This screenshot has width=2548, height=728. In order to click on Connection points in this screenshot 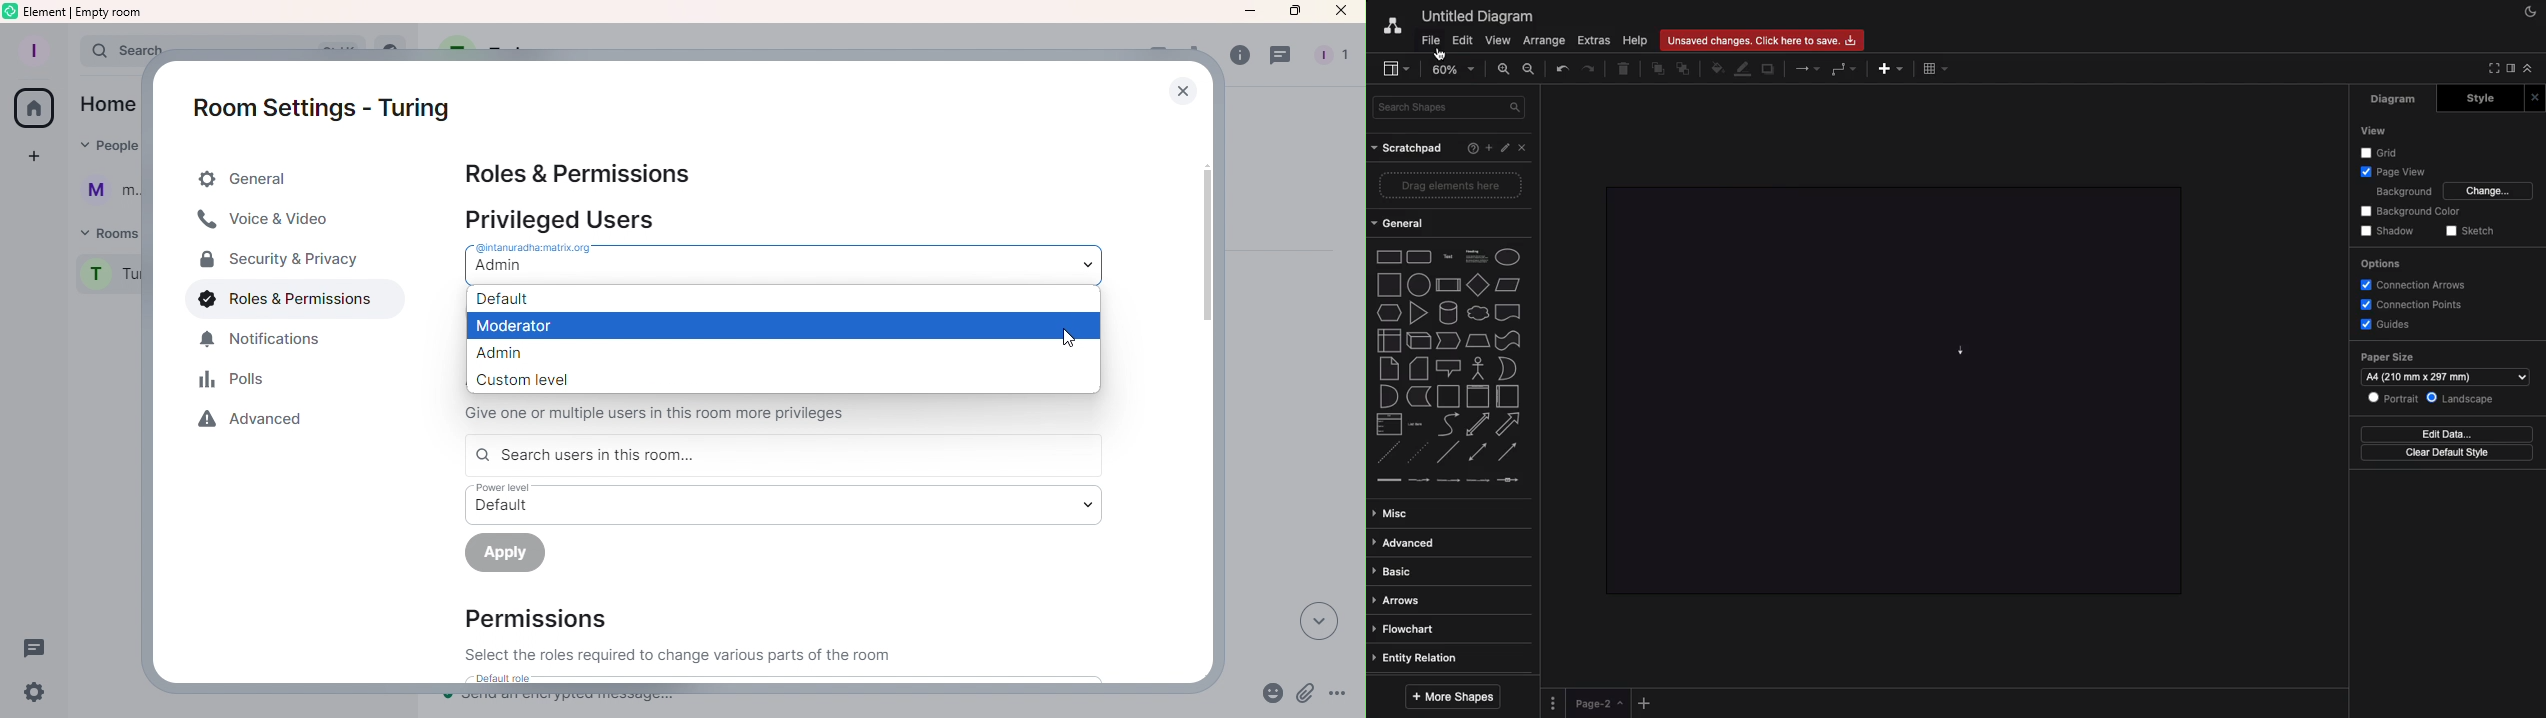, I will do `click(2410, 304)`.